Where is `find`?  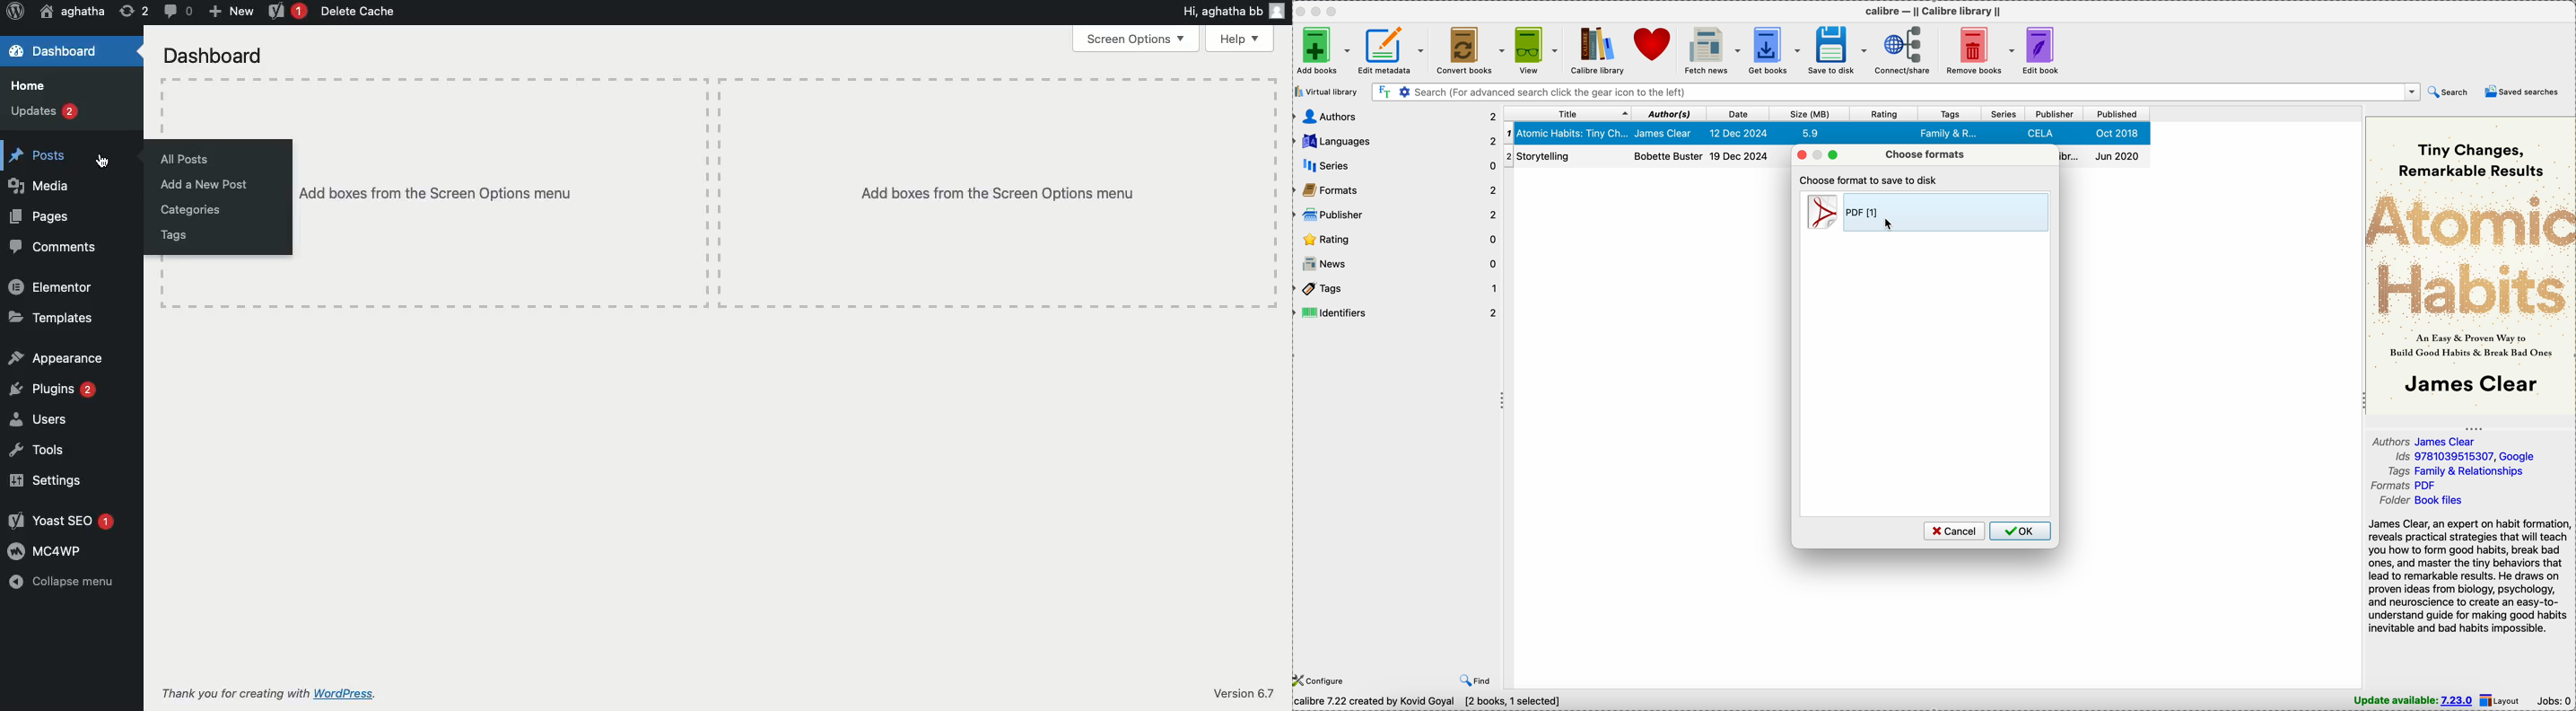
find is located at coordinates (1477, 681).